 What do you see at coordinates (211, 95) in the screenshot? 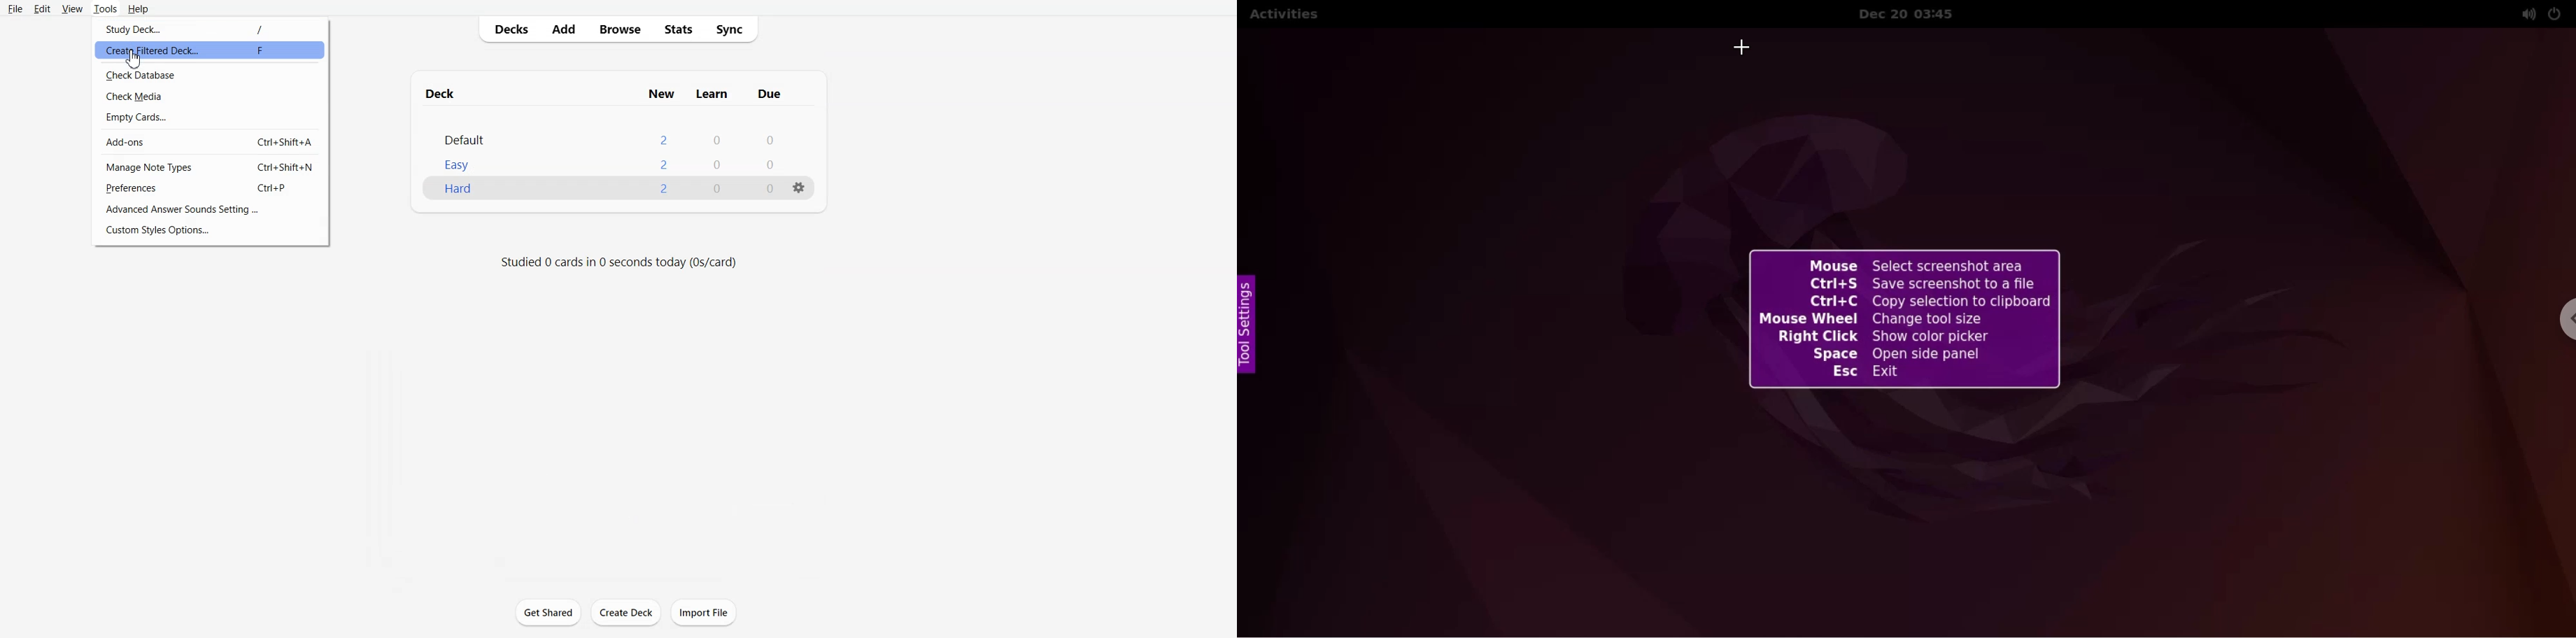
I see `Check Media` at bounding box center [211, 95].